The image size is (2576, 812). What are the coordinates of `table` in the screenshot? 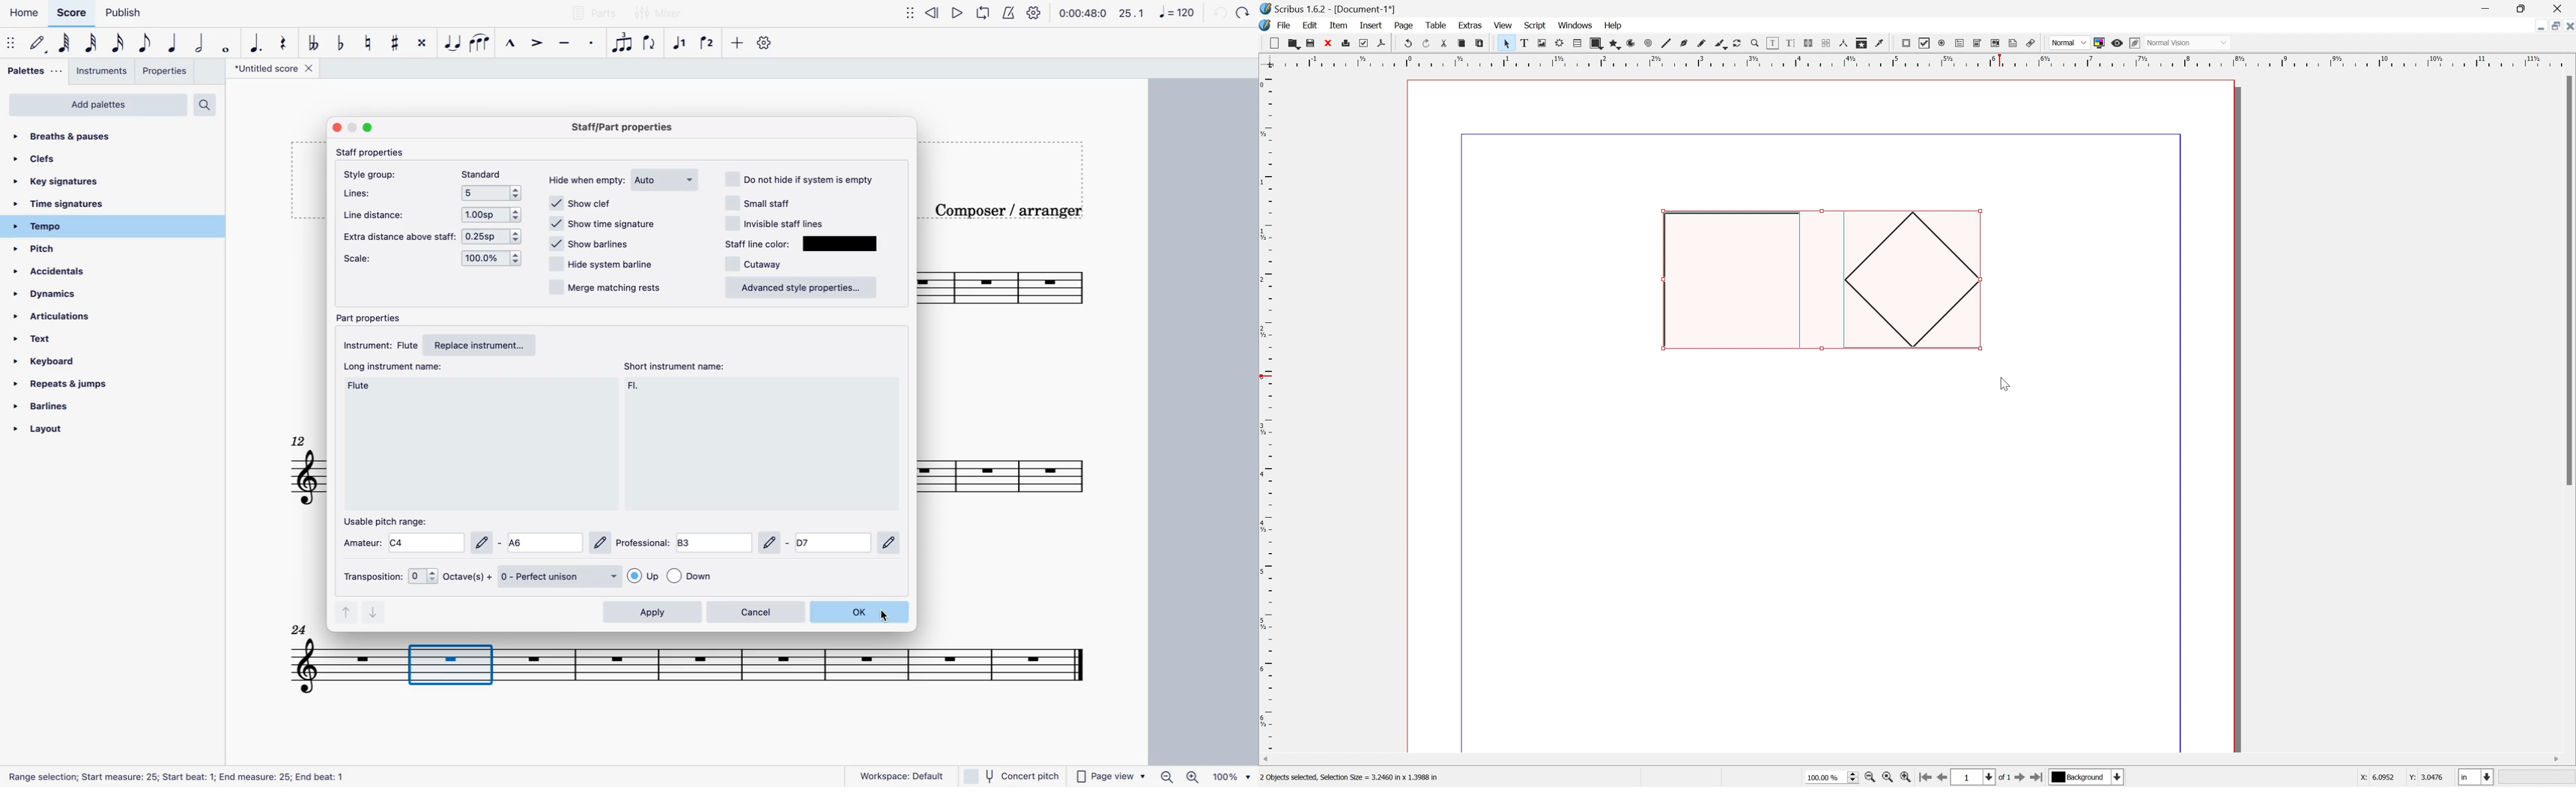 It's located at (1575, 43).